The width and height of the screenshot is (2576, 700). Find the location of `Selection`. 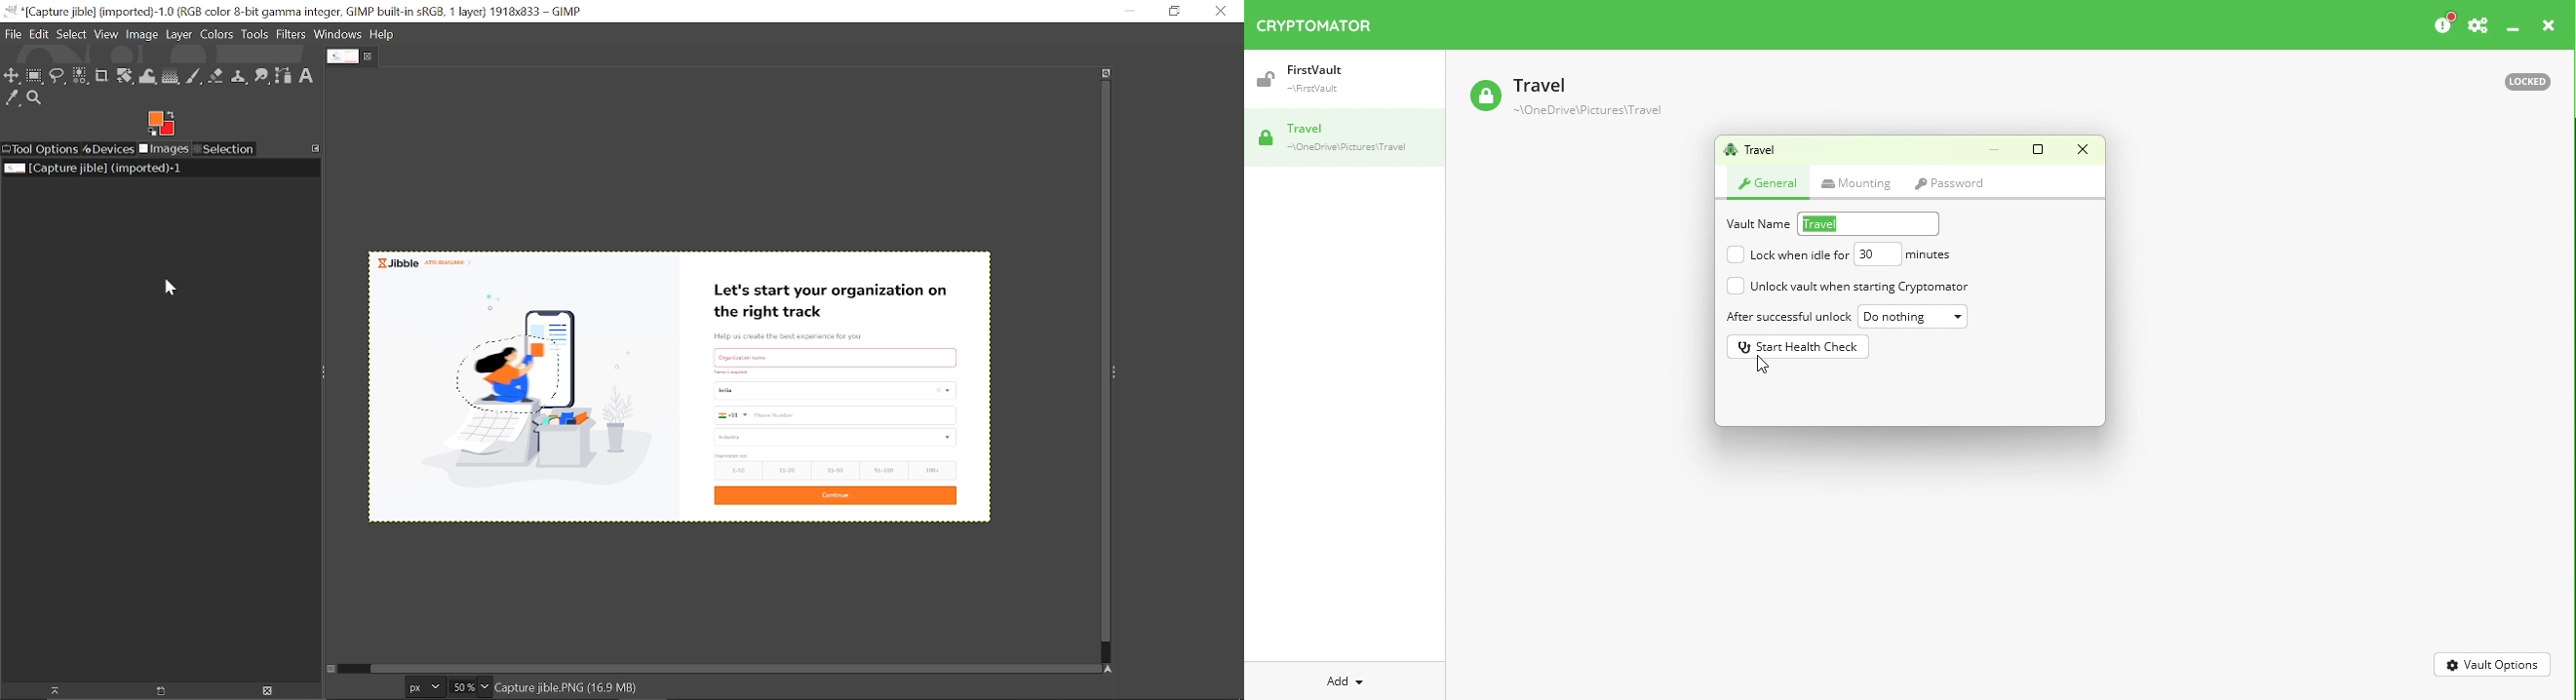

Selection is located at coordinates (224, 150).